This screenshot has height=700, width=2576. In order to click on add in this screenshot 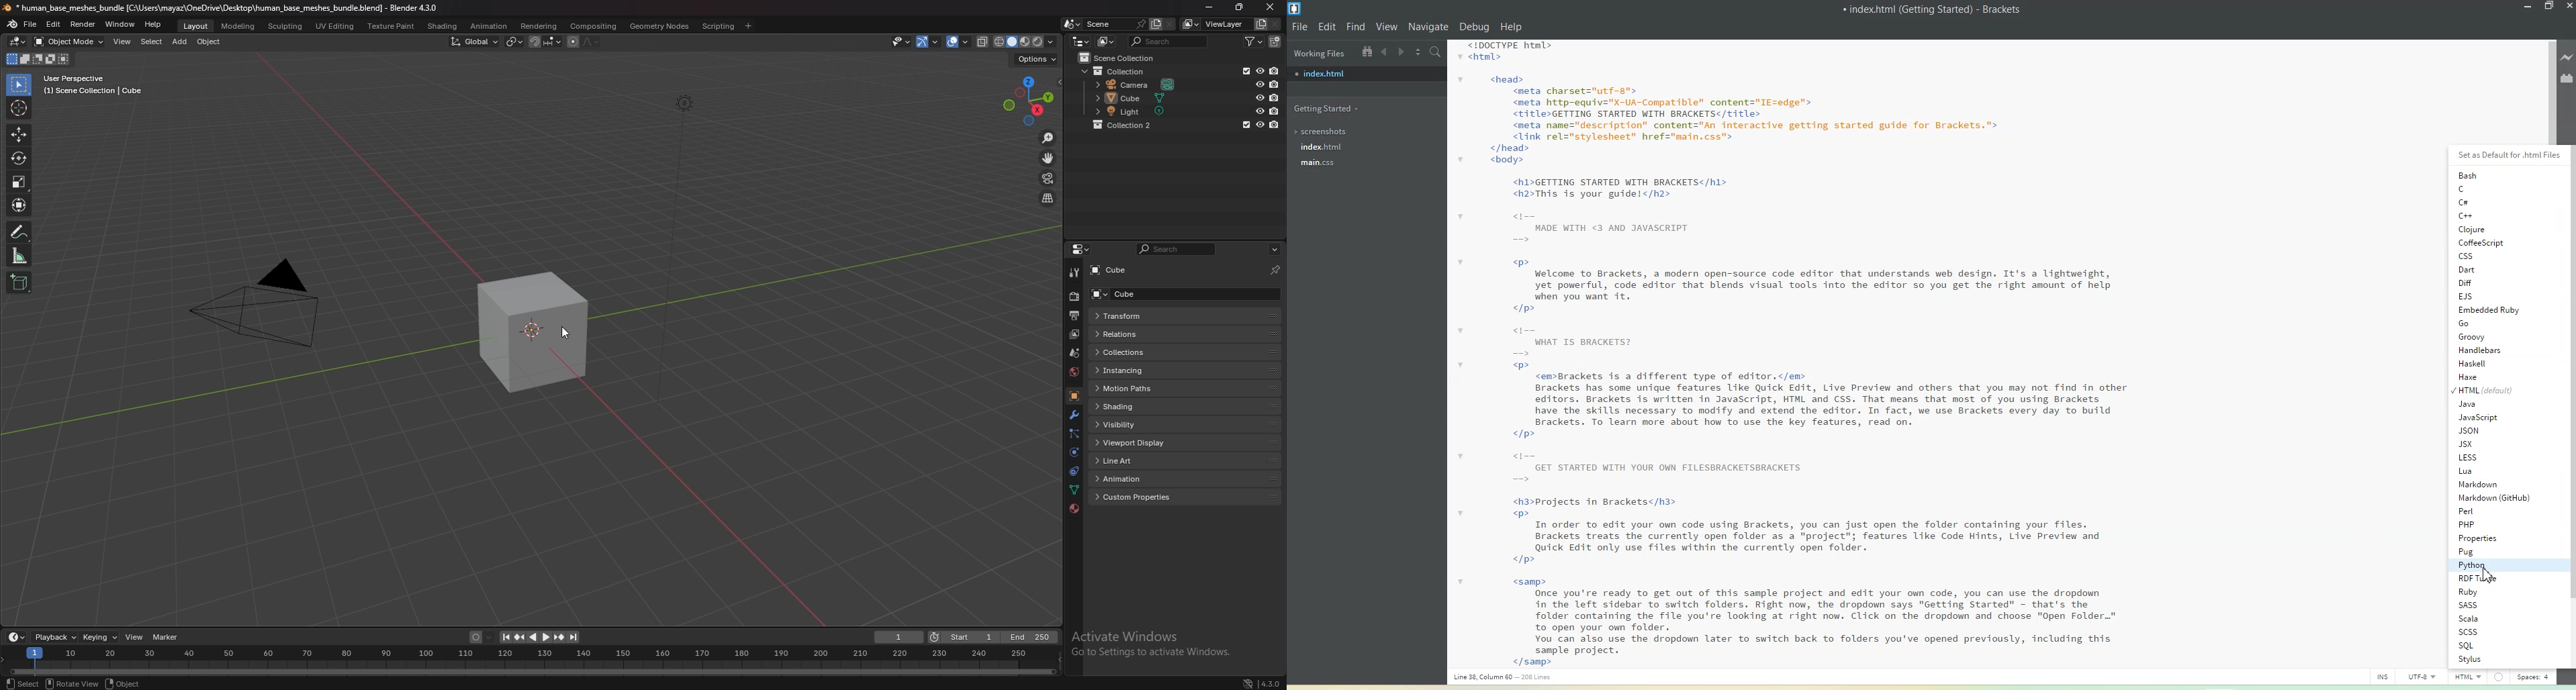, I will do `click(180, 42)`.